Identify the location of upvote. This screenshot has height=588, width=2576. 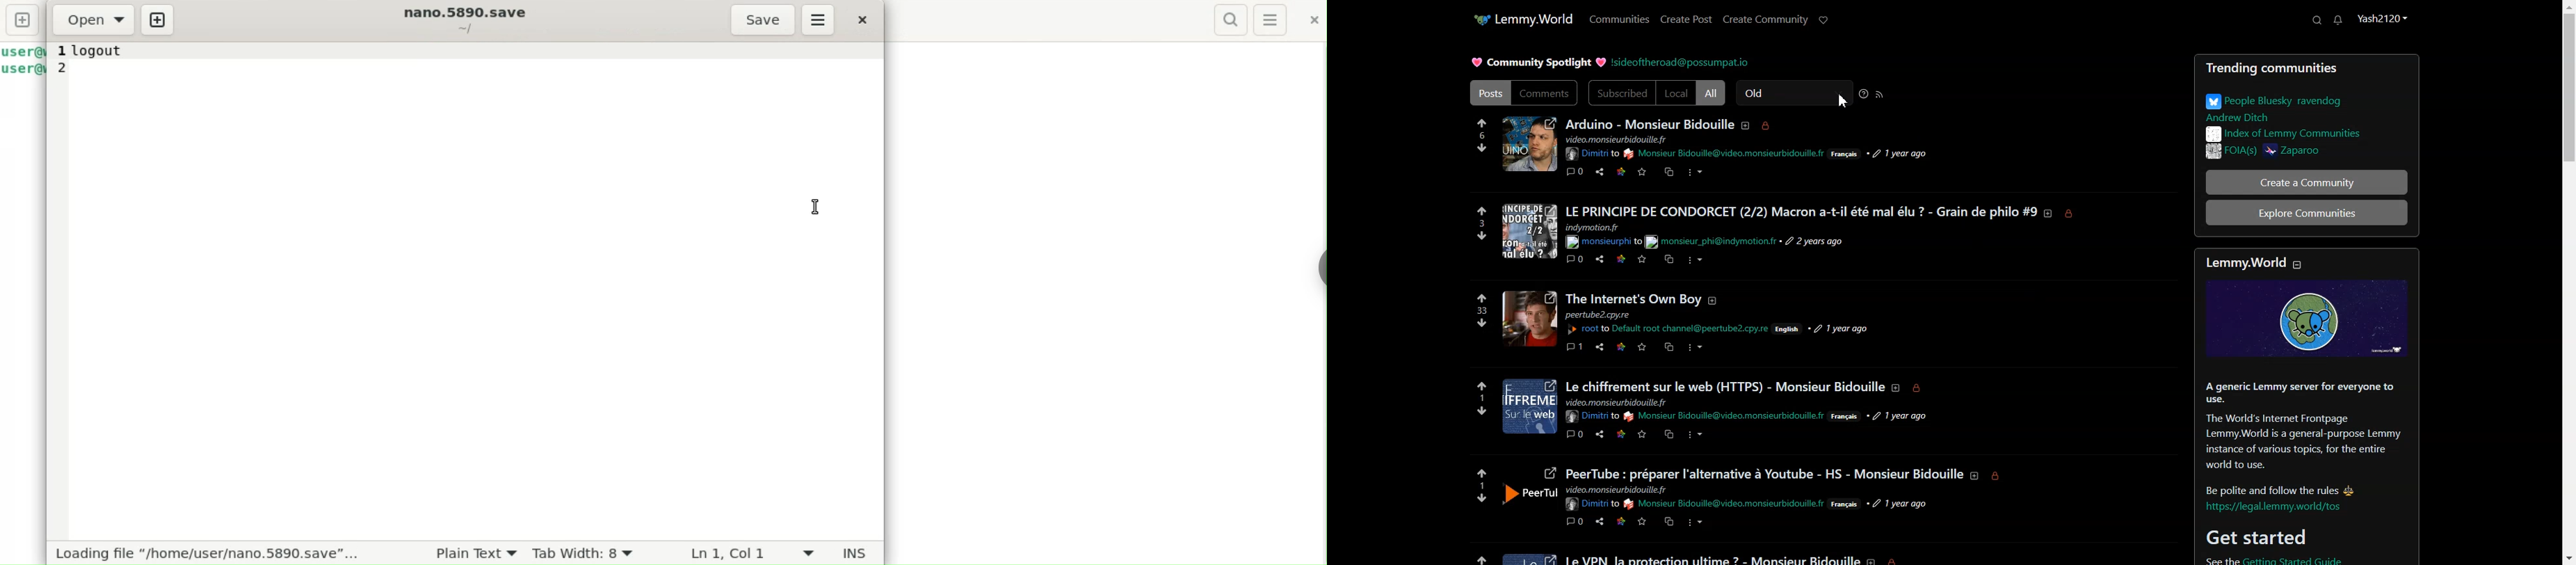
(1484, 297).